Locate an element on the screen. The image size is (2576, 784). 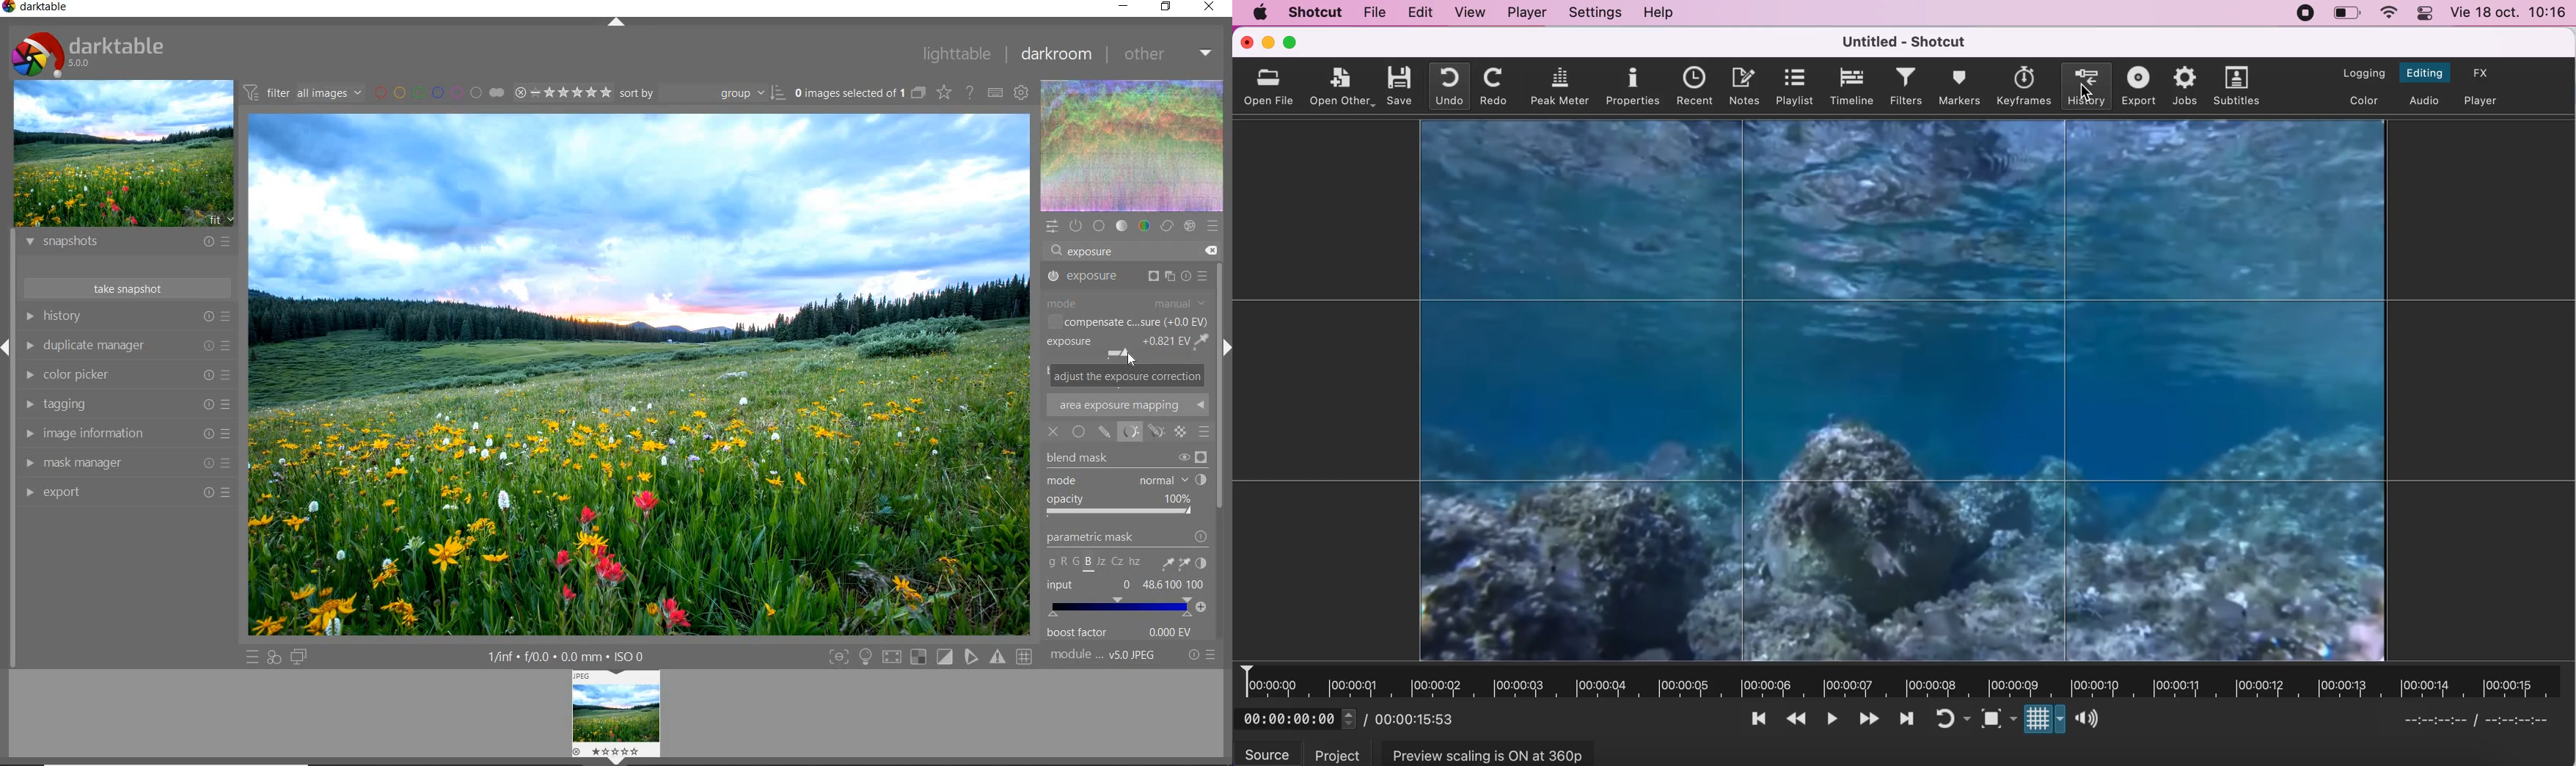
boost factor is located at coordinates (1125, 633).